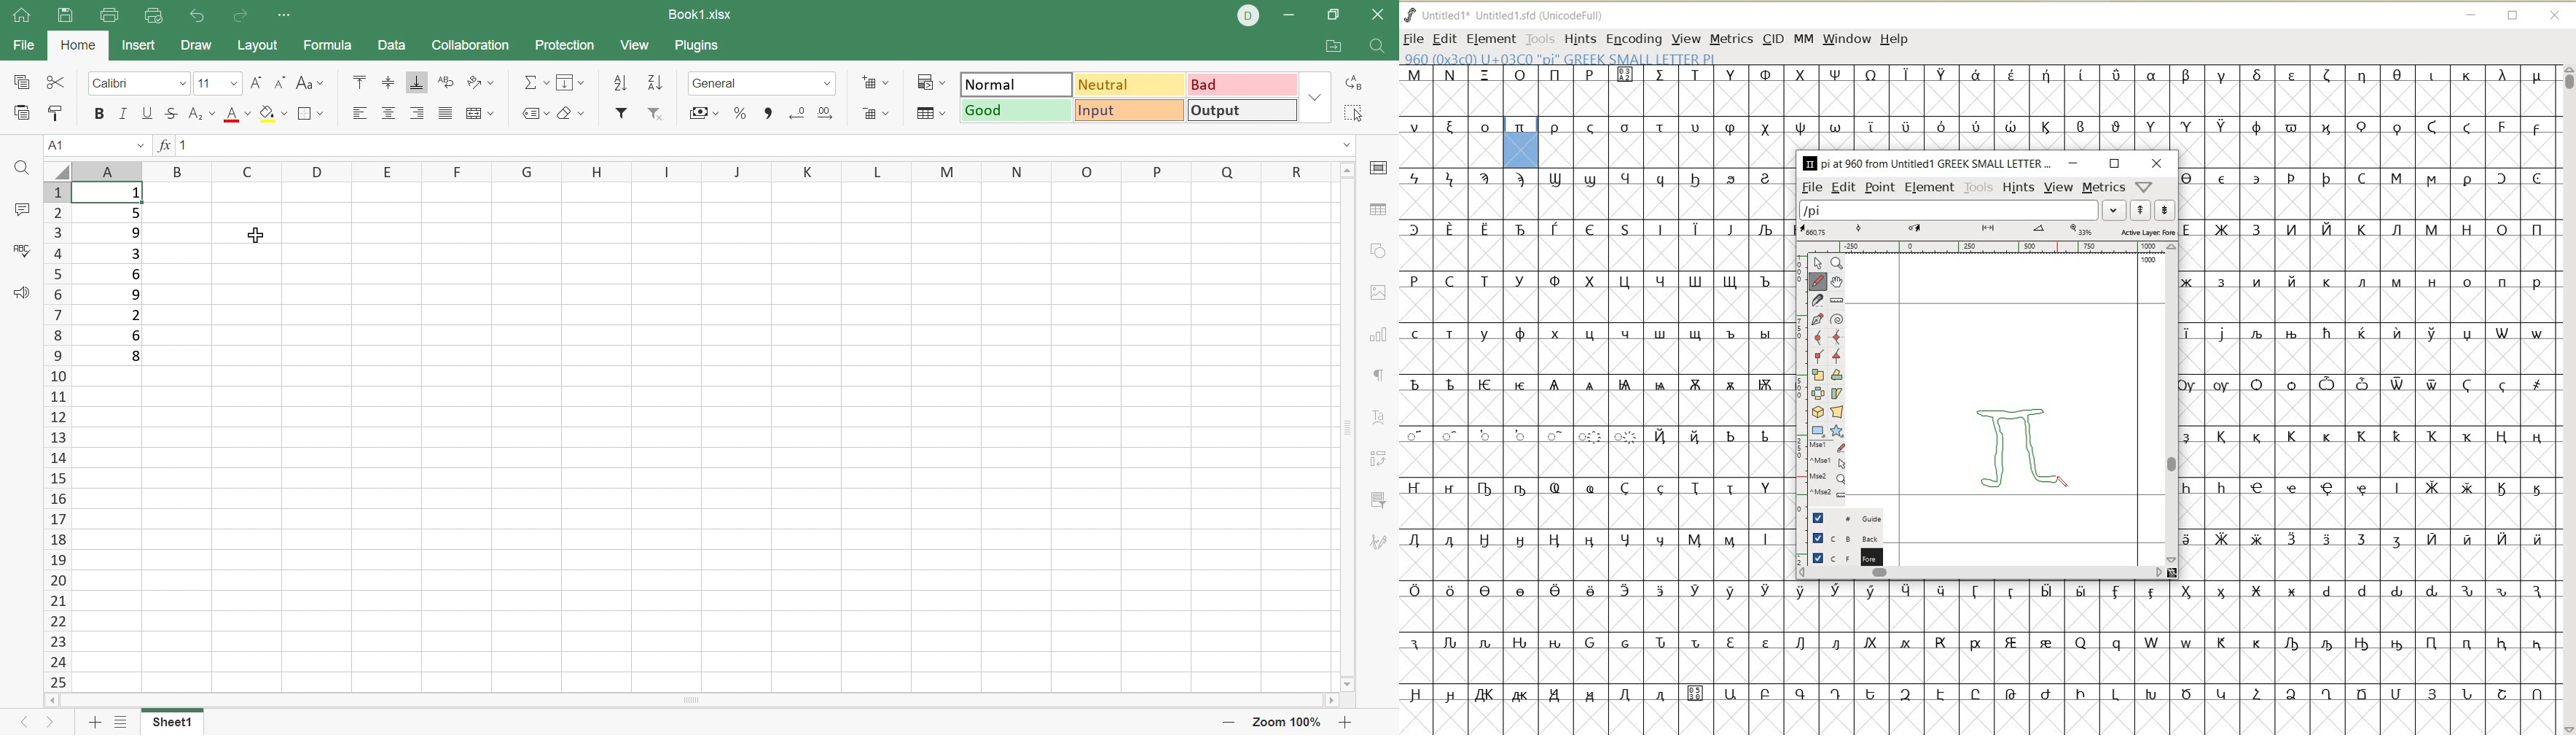  What do you see at coordinates (1382, 14) in the screenshot?
I see `Close` at bounding box center [1382, 14].